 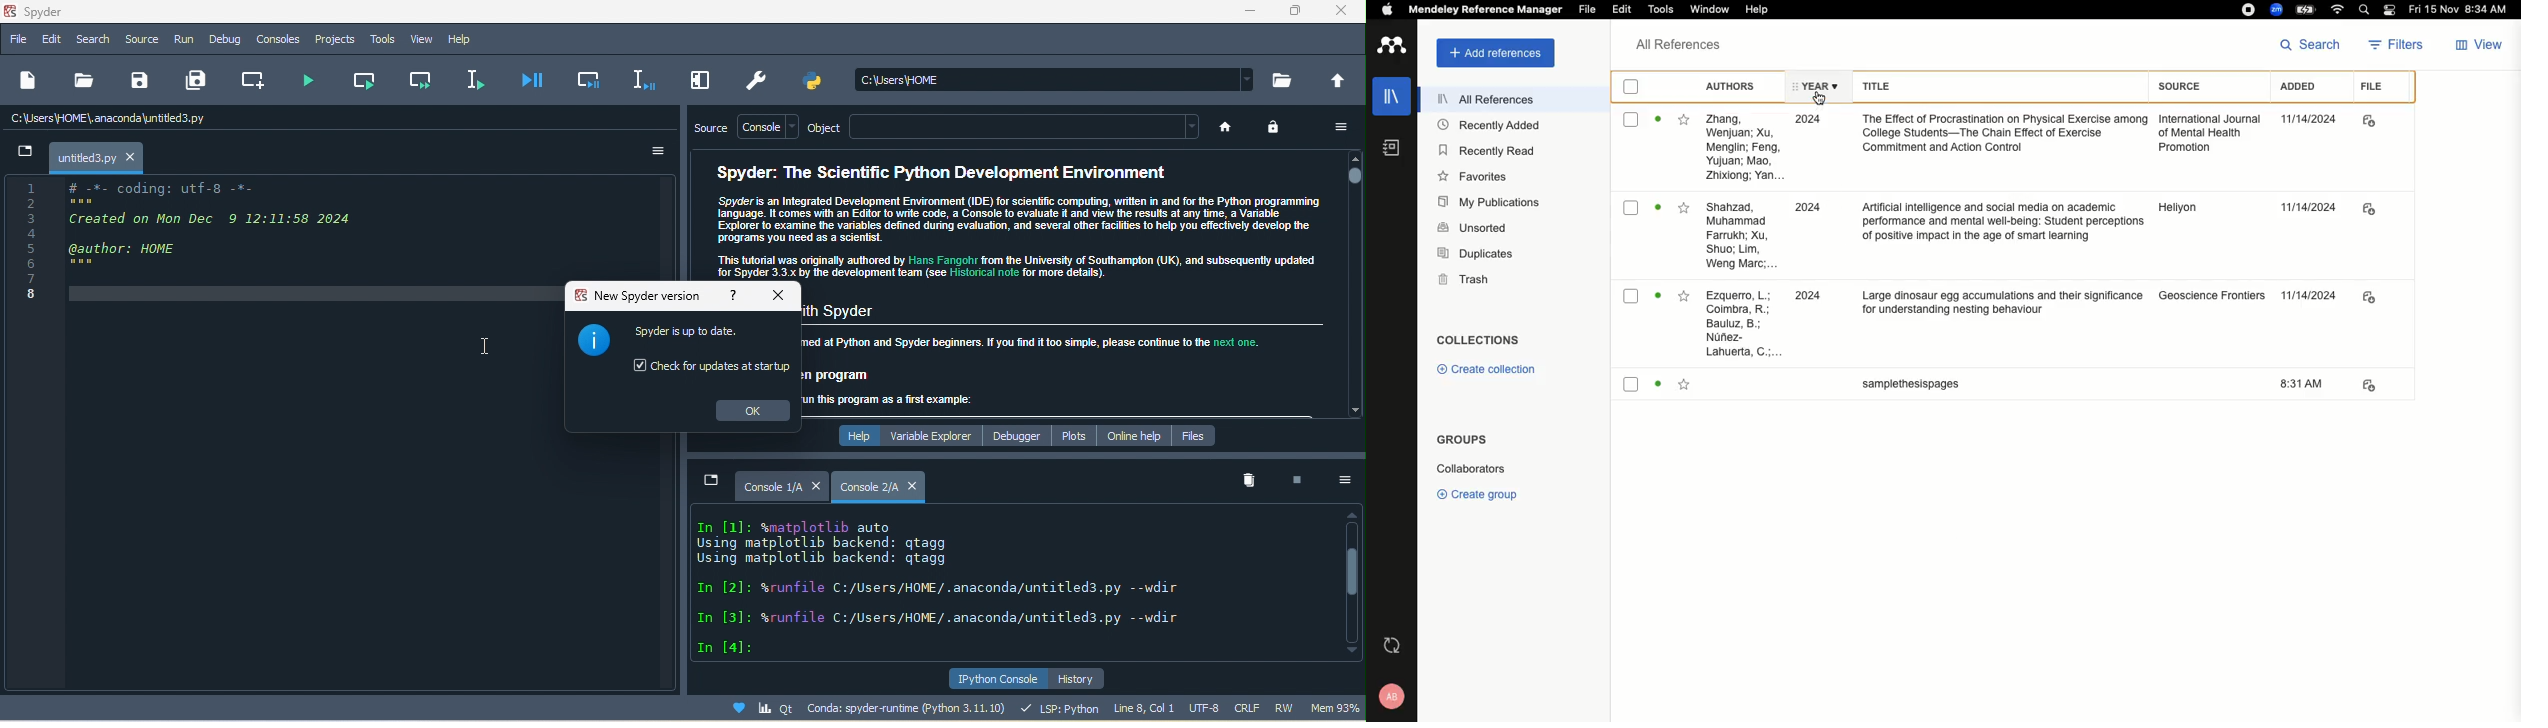 I want to click on create new cell, so click(x=256, y=79).